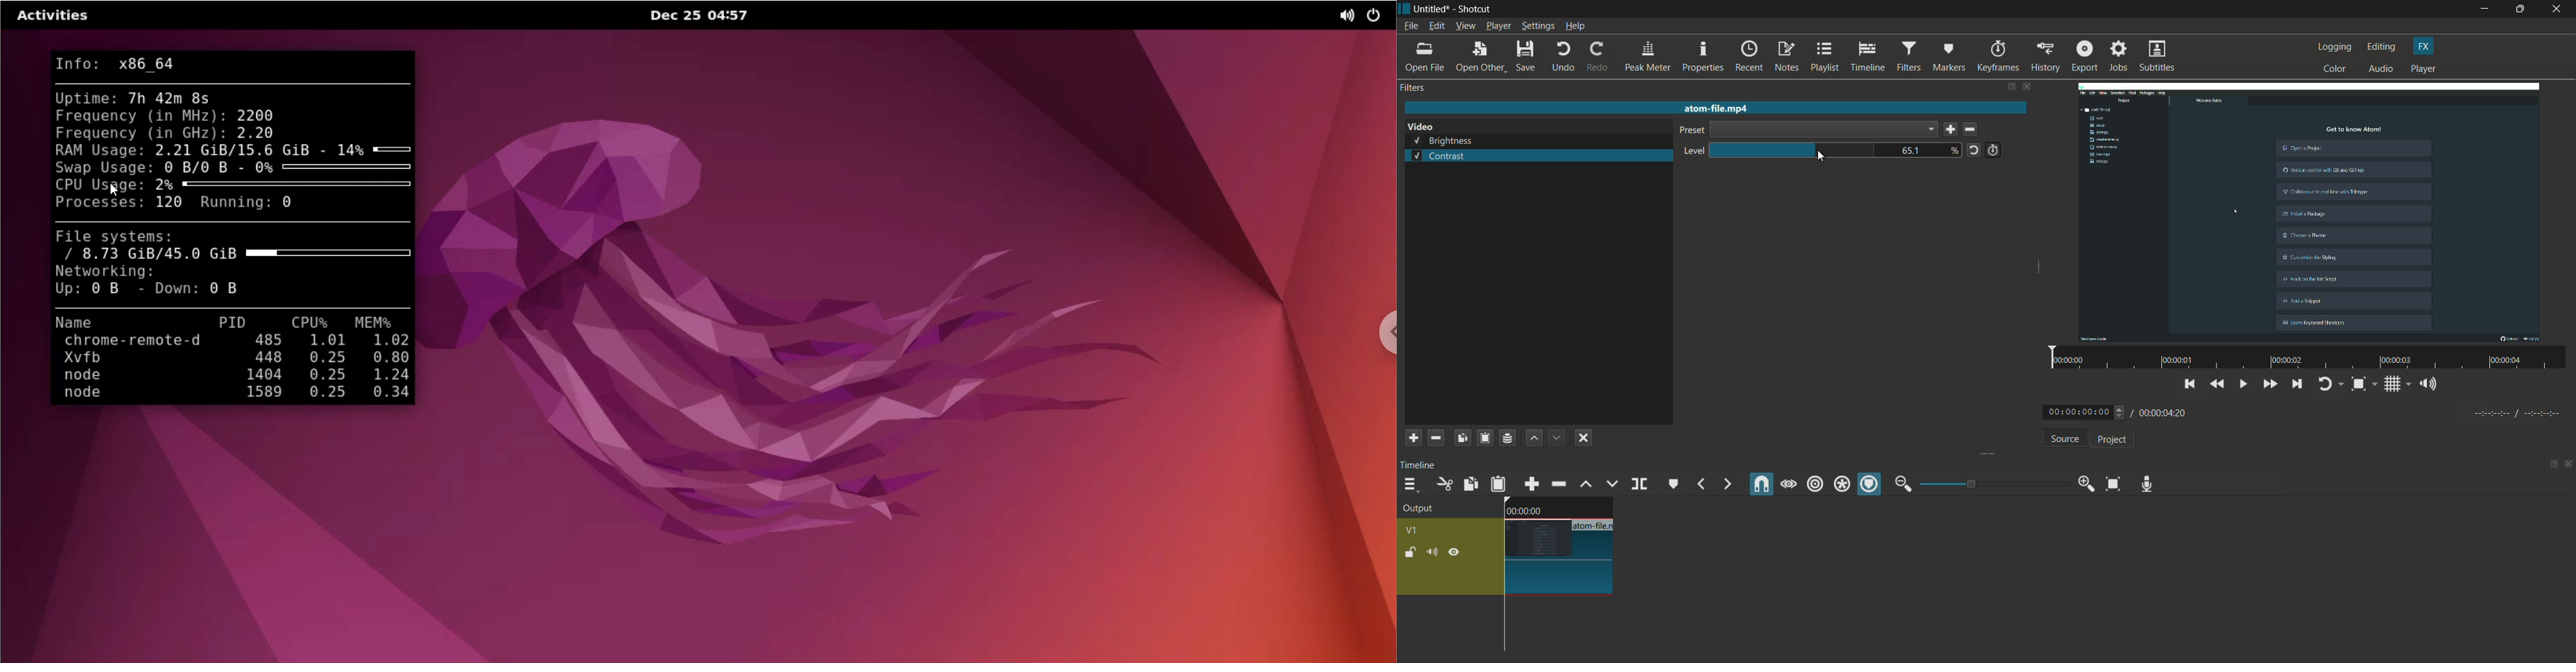 The height and width of the screenshot is (672, 2576). What do you see at coordinates (1751, 56) in the screenshot?
I see `recent` at bounding box center [1751, 56].